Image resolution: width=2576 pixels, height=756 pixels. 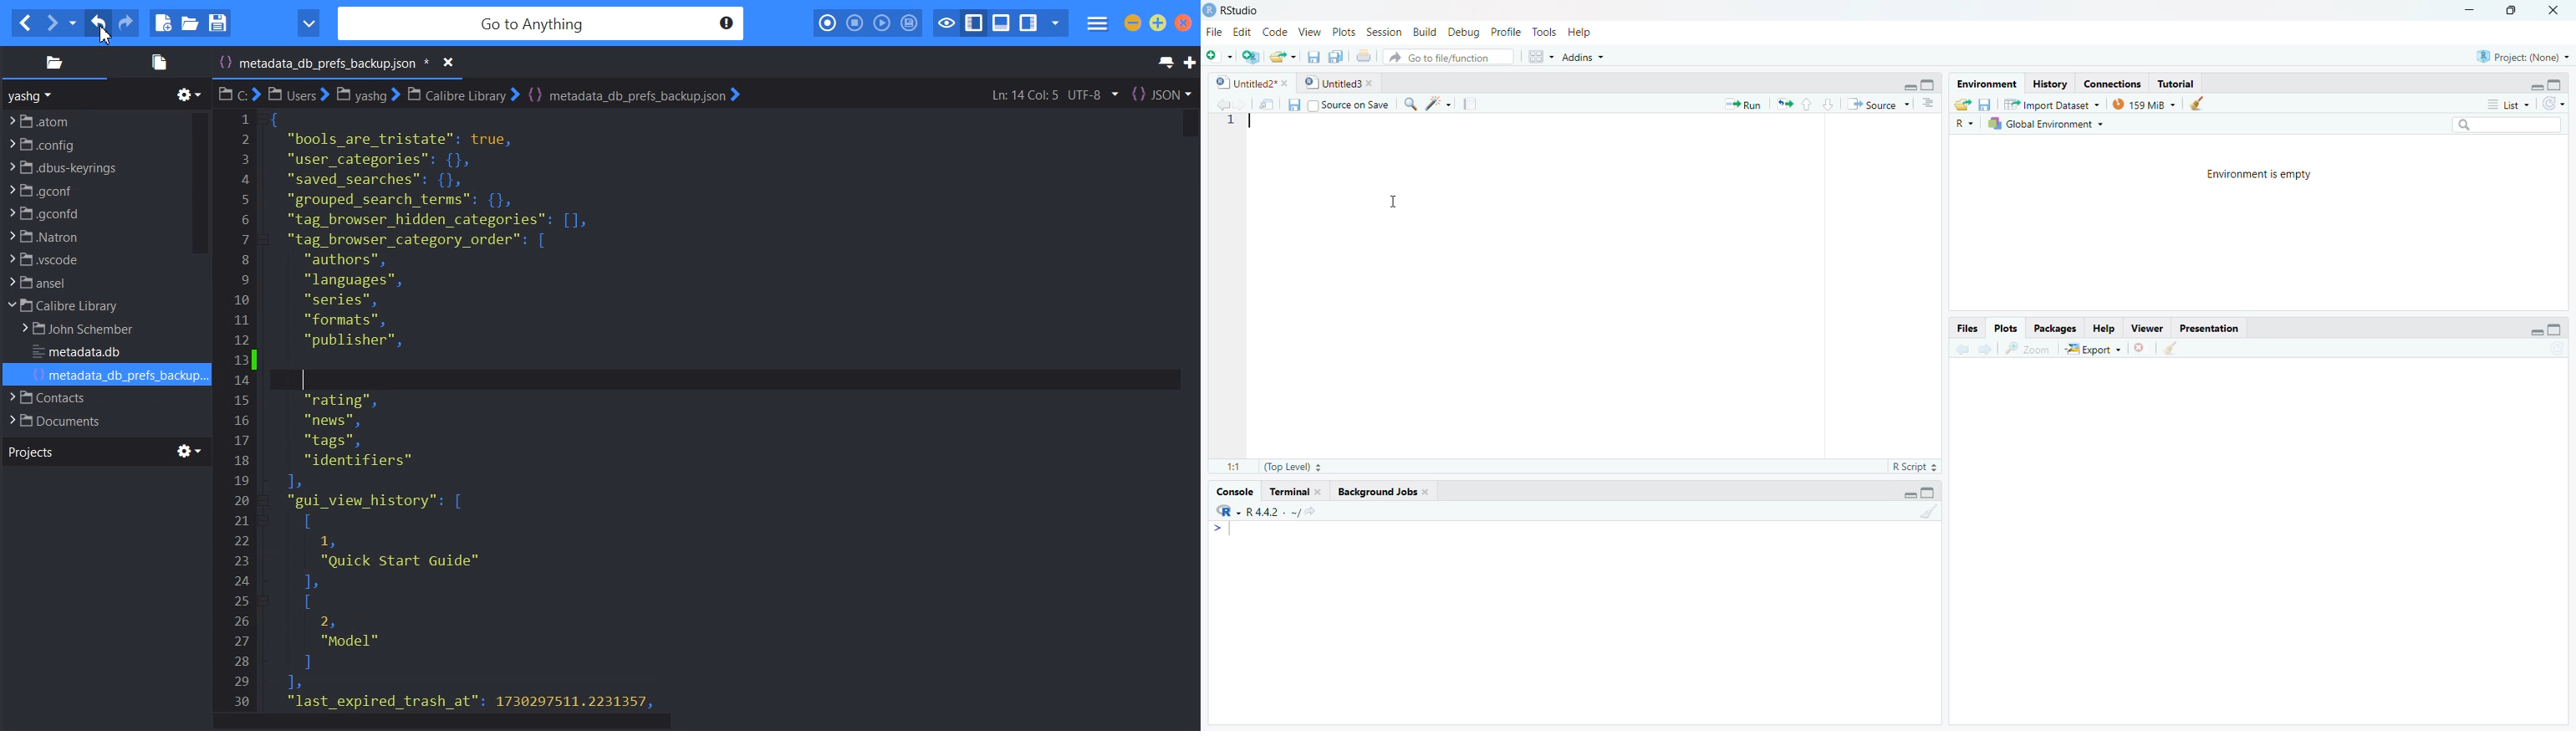 I want to click on Save, so click(x=1290, y=107).